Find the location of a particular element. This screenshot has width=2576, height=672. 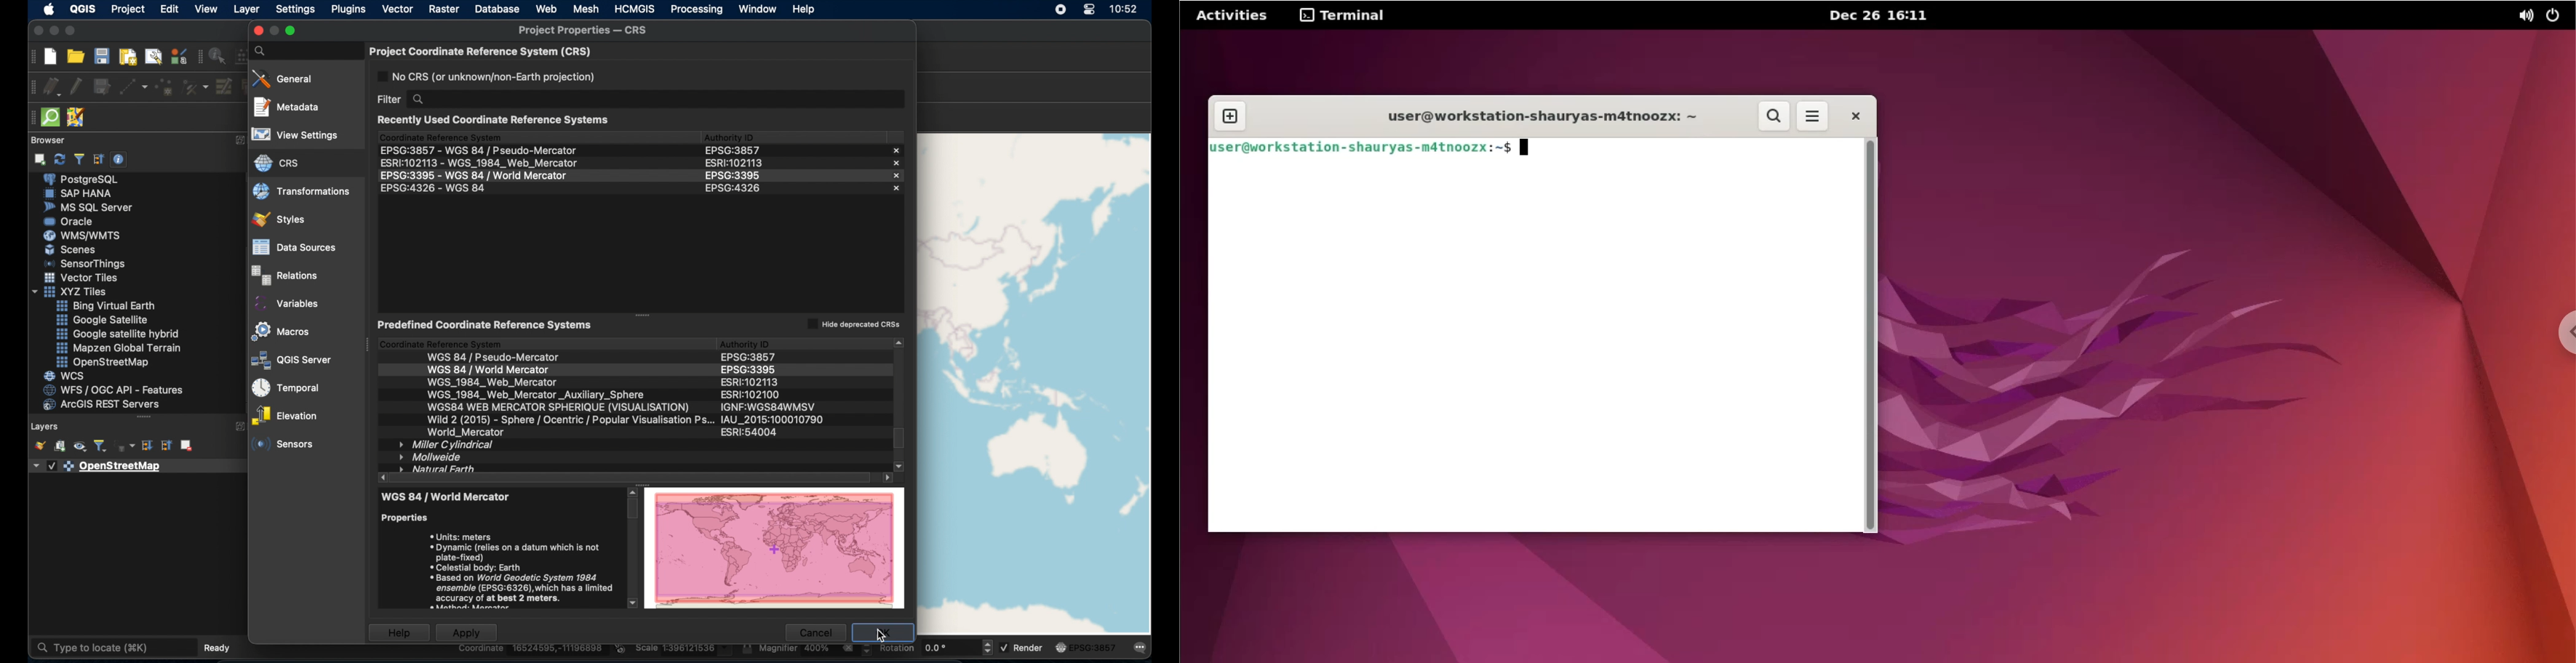

no crs or unknown earth projection is located at coordinates (493, 76).